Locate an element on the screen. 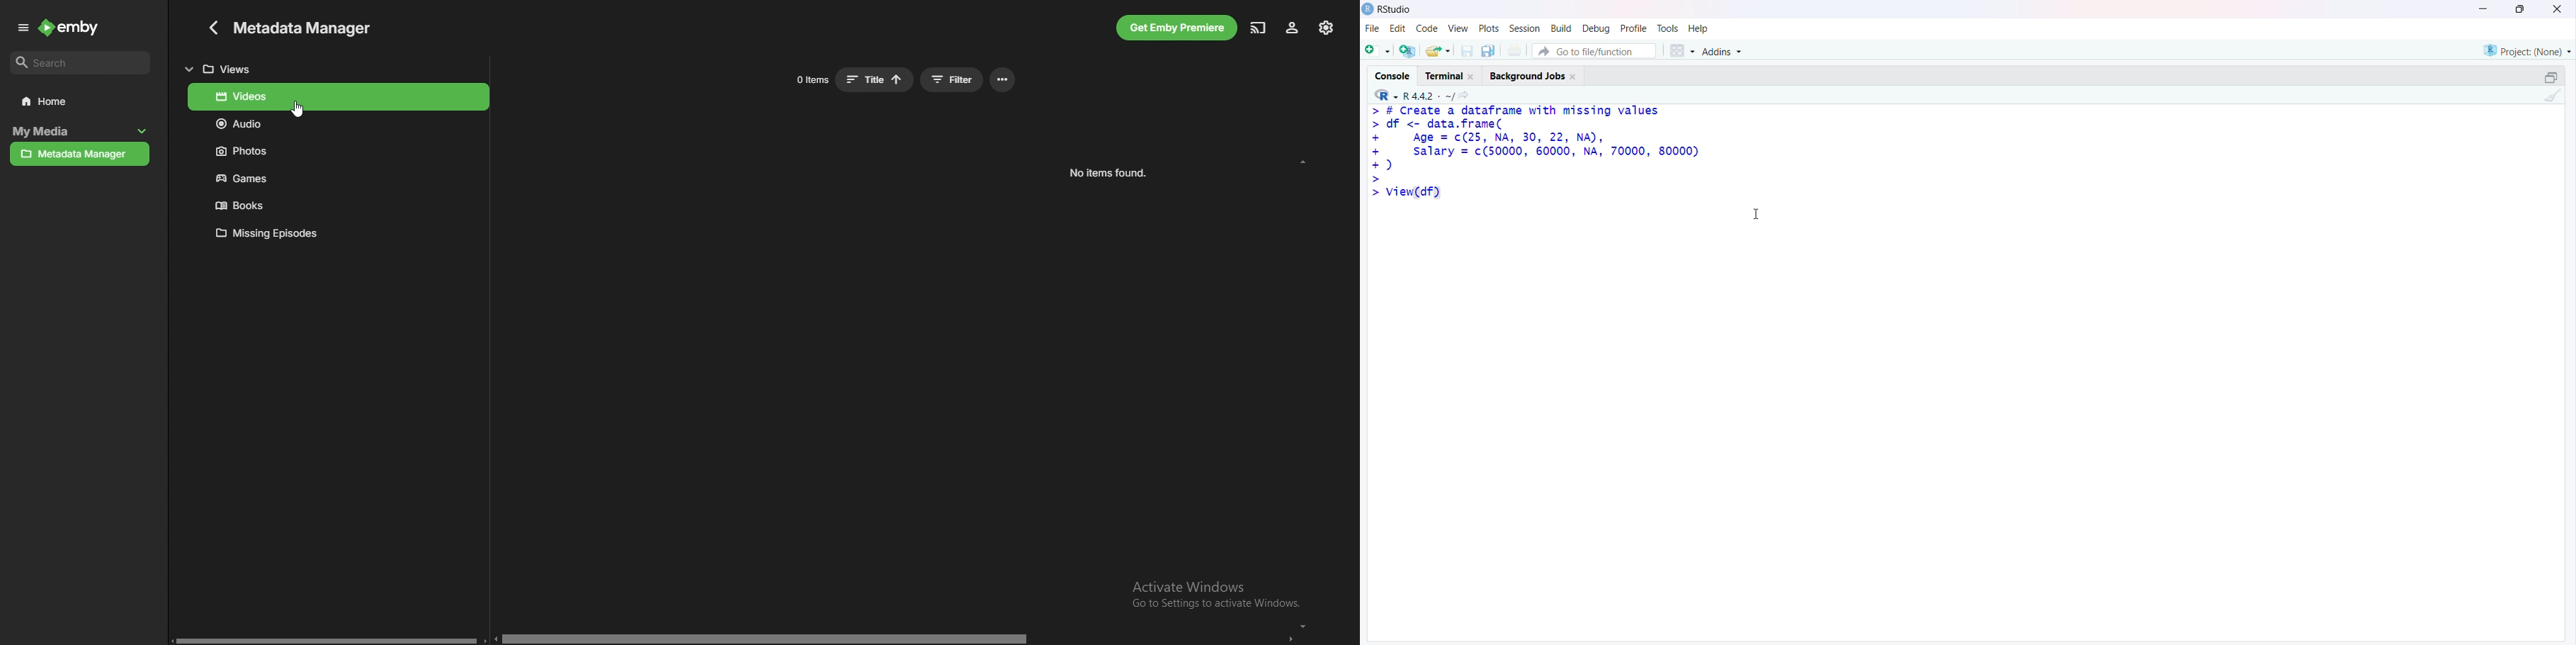 The width and height of the screenshot is (2576, 672). View is located at coordinates (1457, 29).